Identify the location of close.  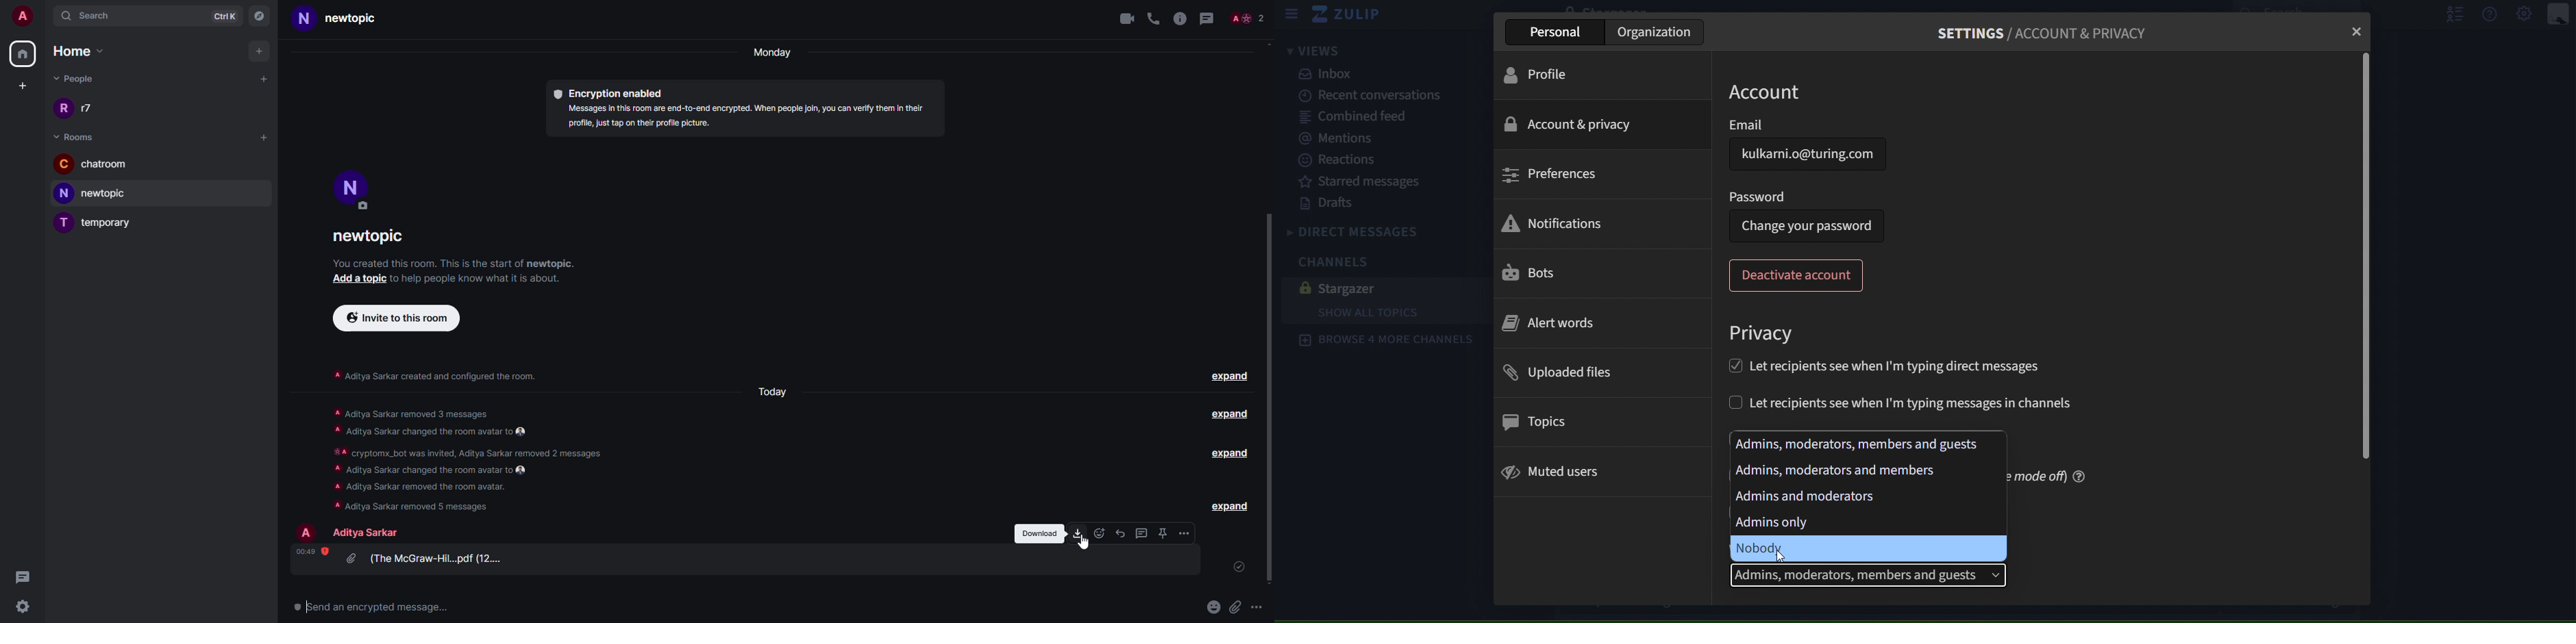
(2356, 31).